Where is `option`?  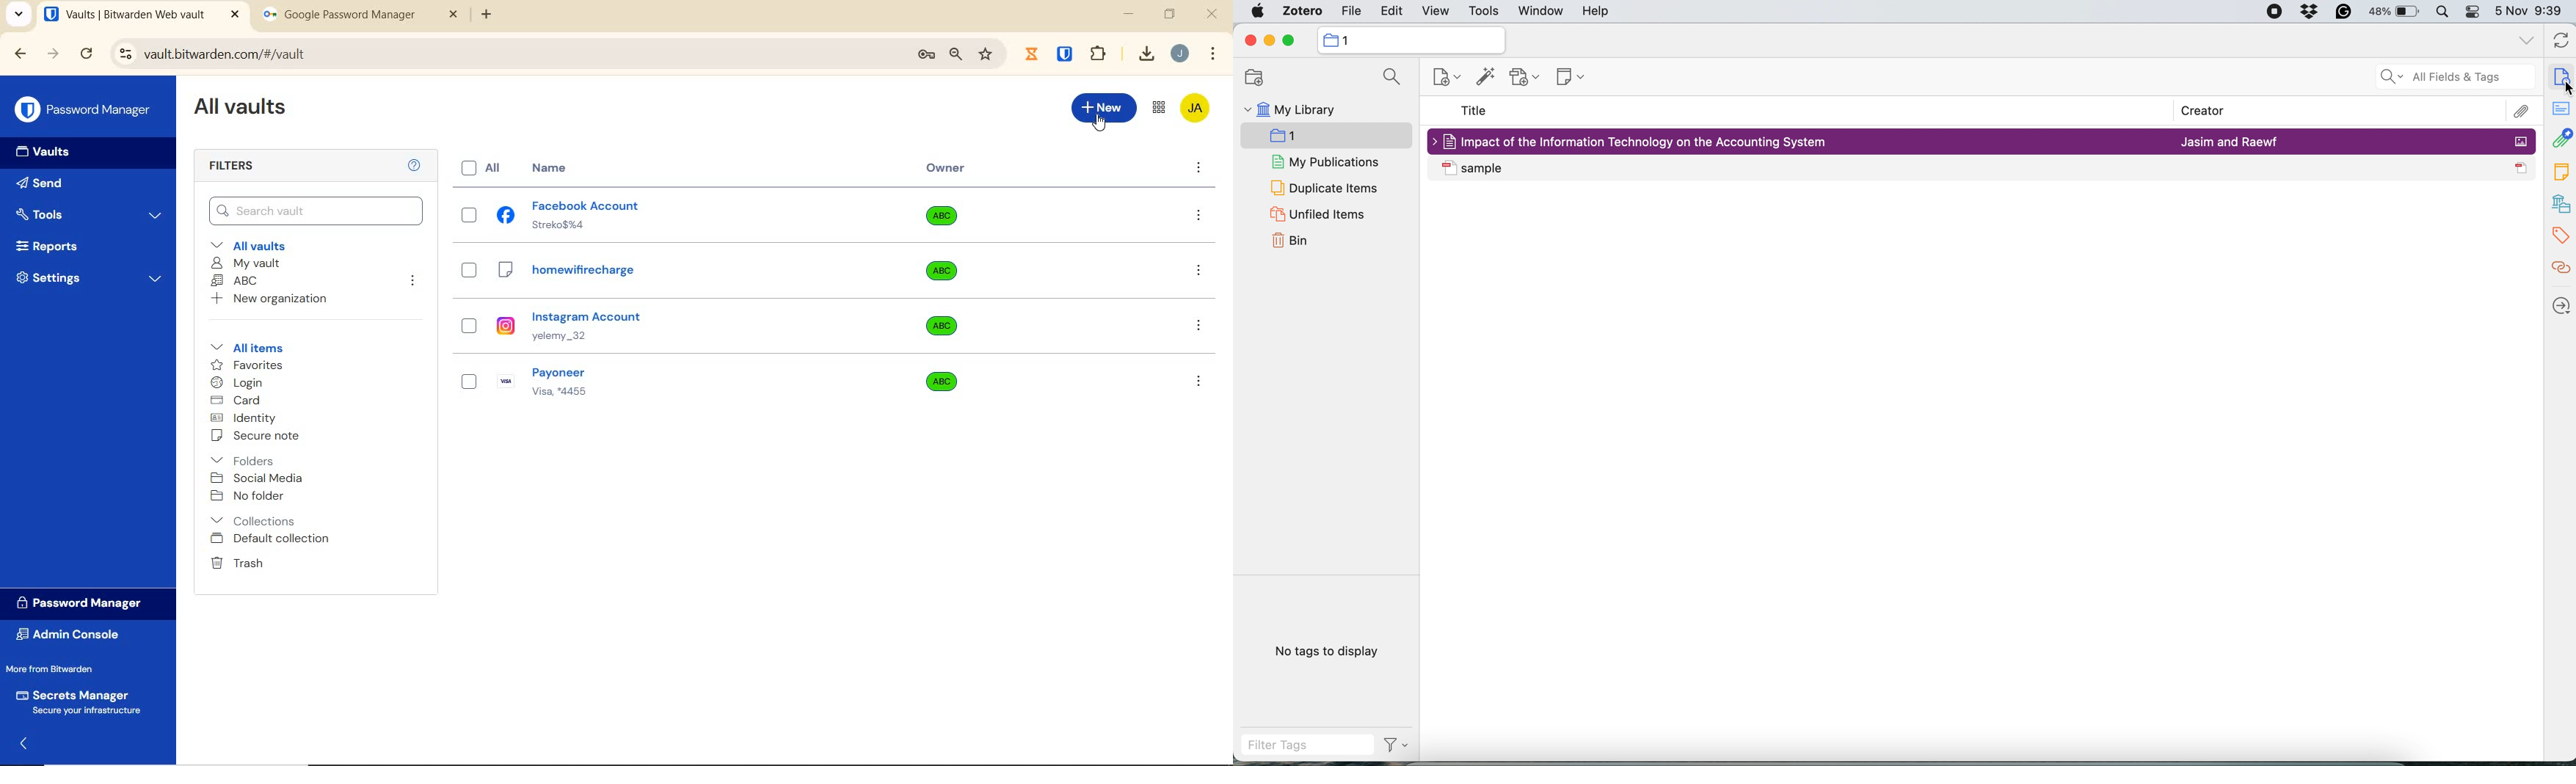 option is located at coordinates (1201, 272).